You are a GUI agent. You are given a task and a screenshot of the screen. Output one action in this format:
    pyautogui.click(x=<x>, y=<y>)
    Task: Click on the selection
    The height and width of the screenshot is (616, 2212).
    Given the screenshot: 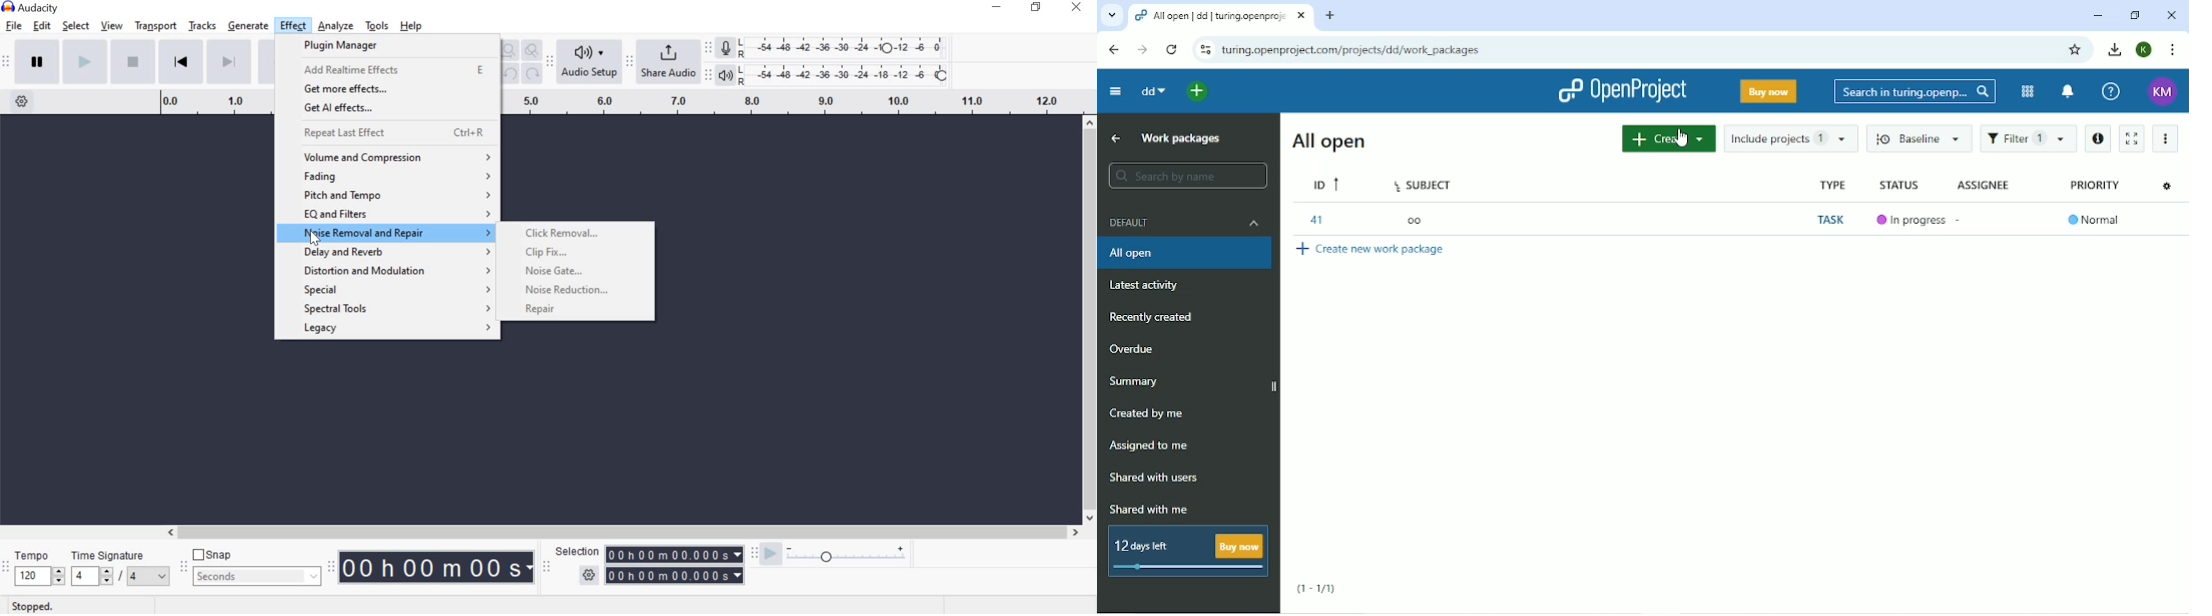 What is the action you would take?
    pyautogui.click(x=577, y=550)
    